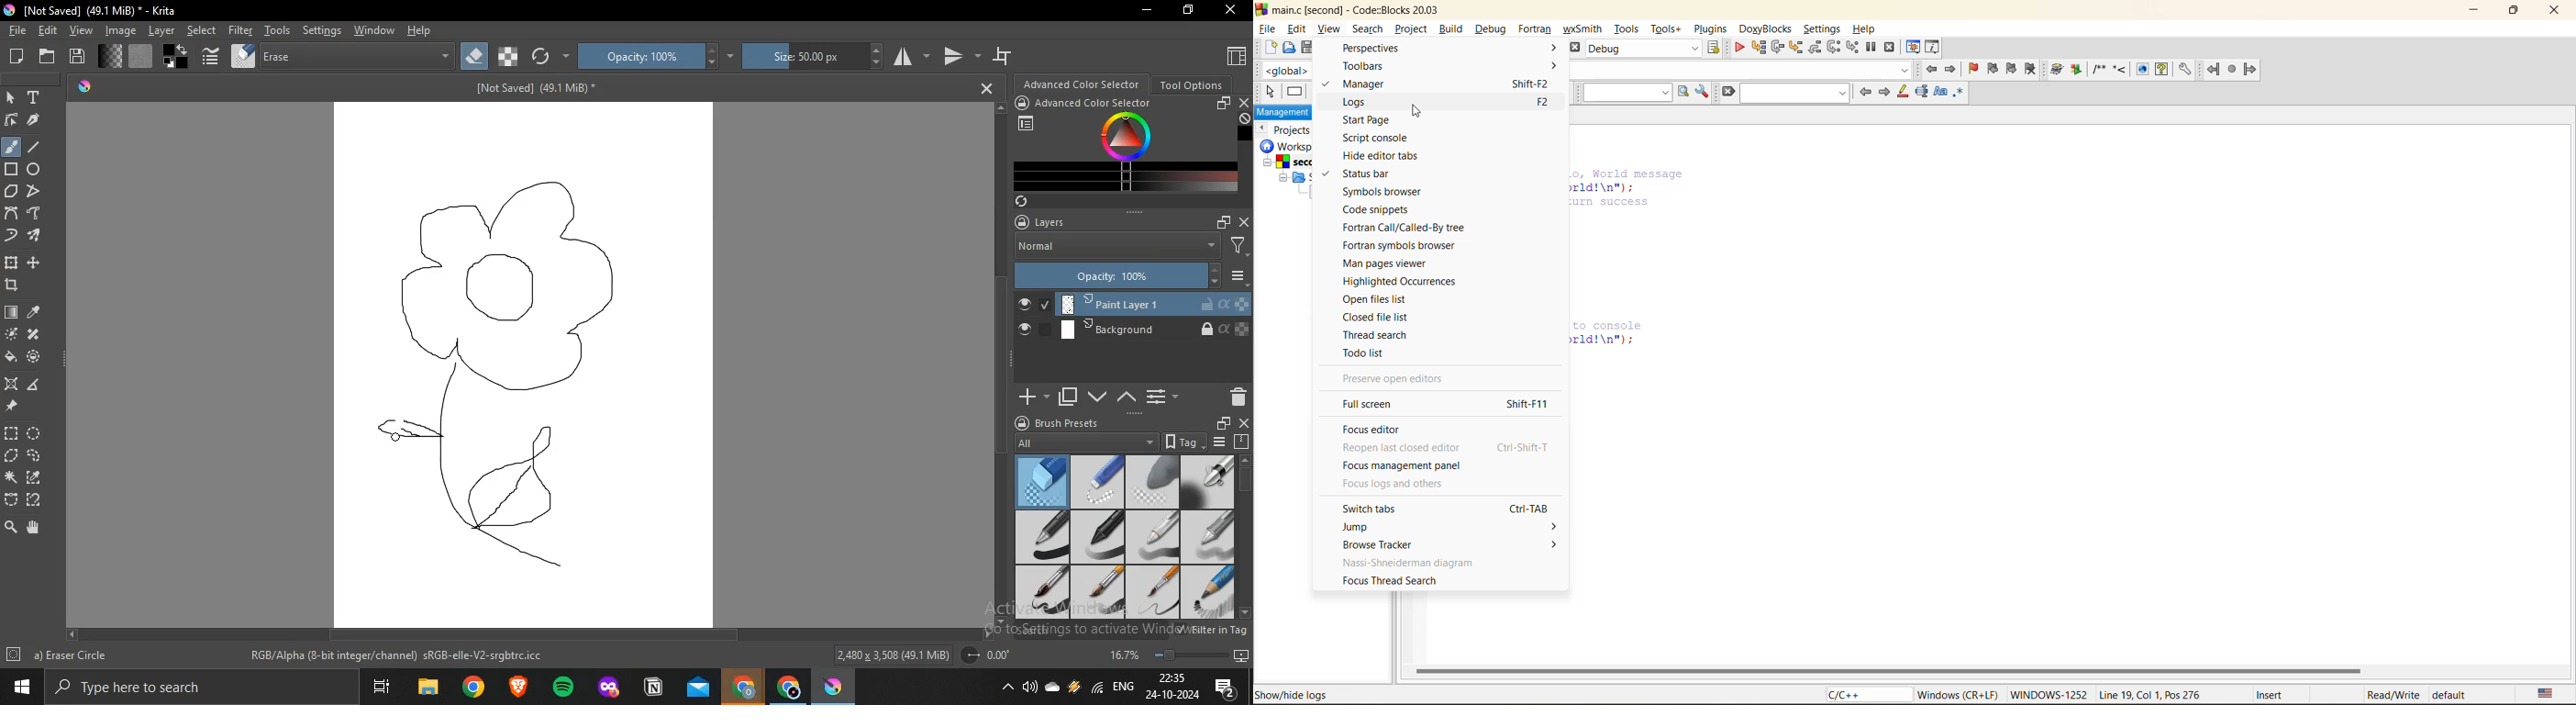 The width and height of the screenshot is (2576, 728). Describe the element at coordinates (1226, 686) in the screenshot. I see `Notifications` at that location.